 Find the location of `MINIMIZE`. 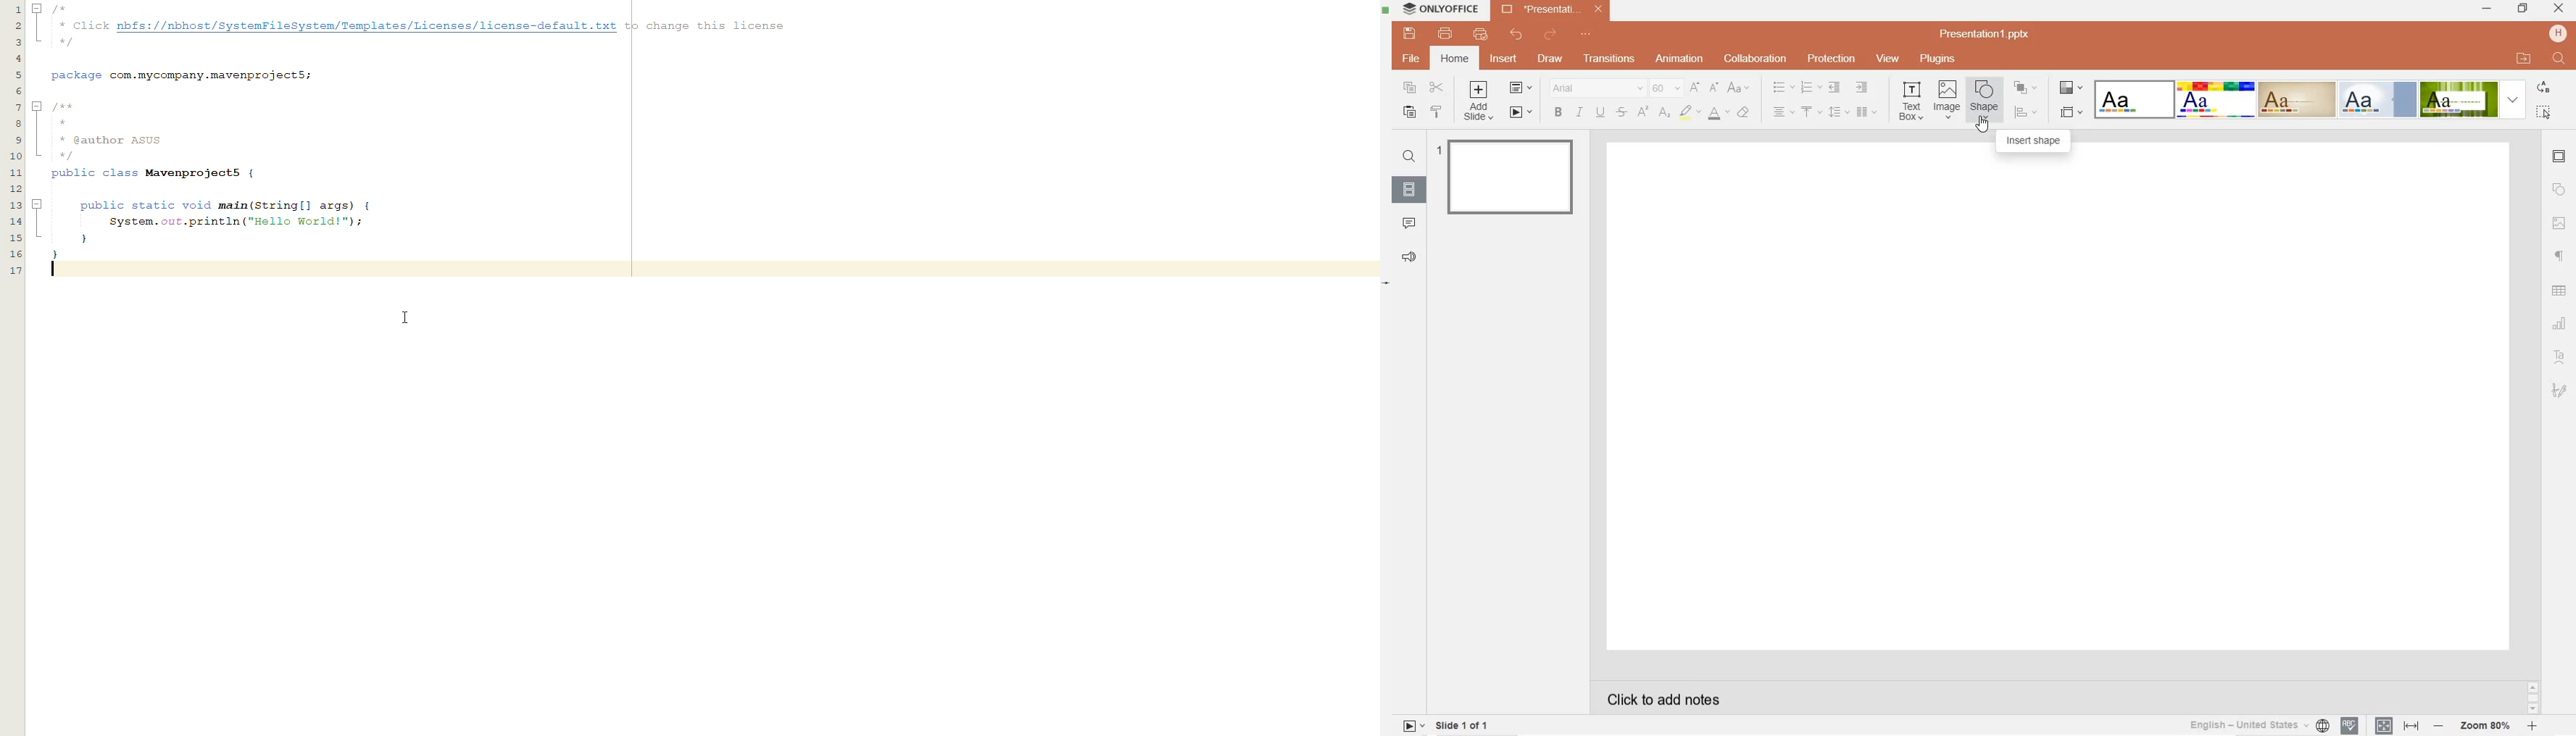

MINIMIZE is located at coordinates (2488, 10).